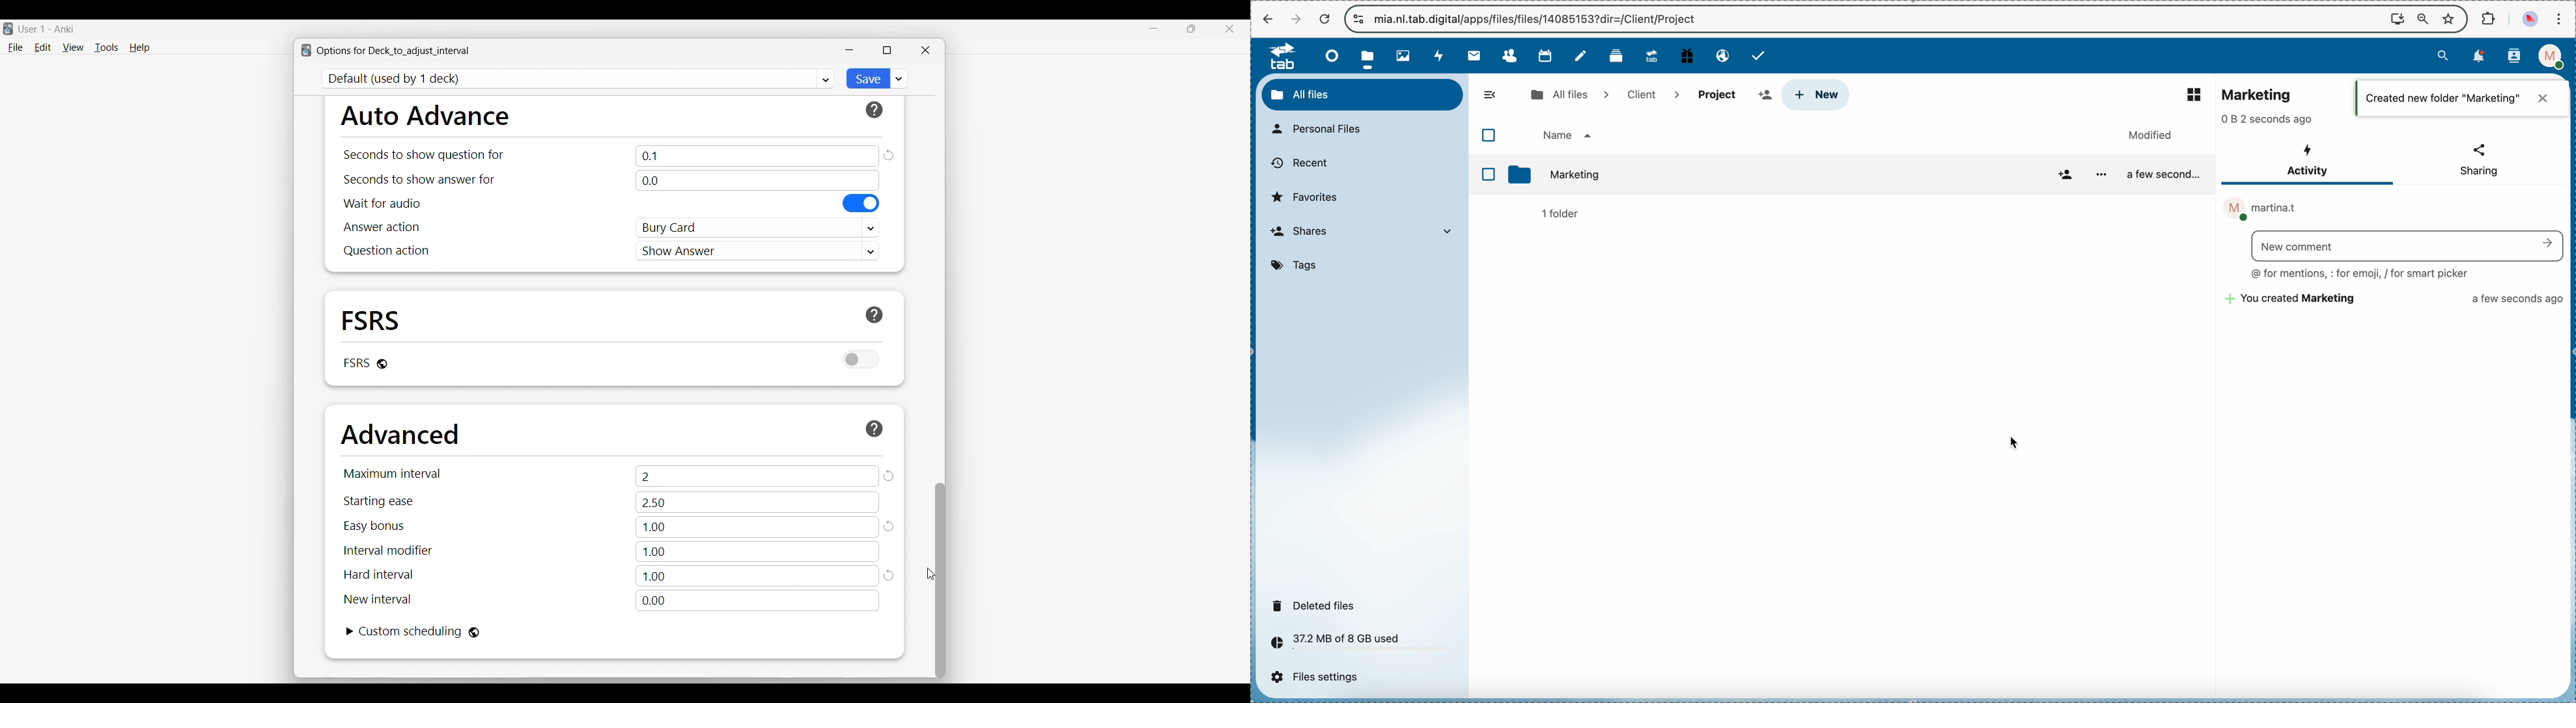 This screenshot has height=728, width=2576. What do you see at coordinates (8, 29) in the screenshot?
I see `Software logo` at bounding box center [8, 29].